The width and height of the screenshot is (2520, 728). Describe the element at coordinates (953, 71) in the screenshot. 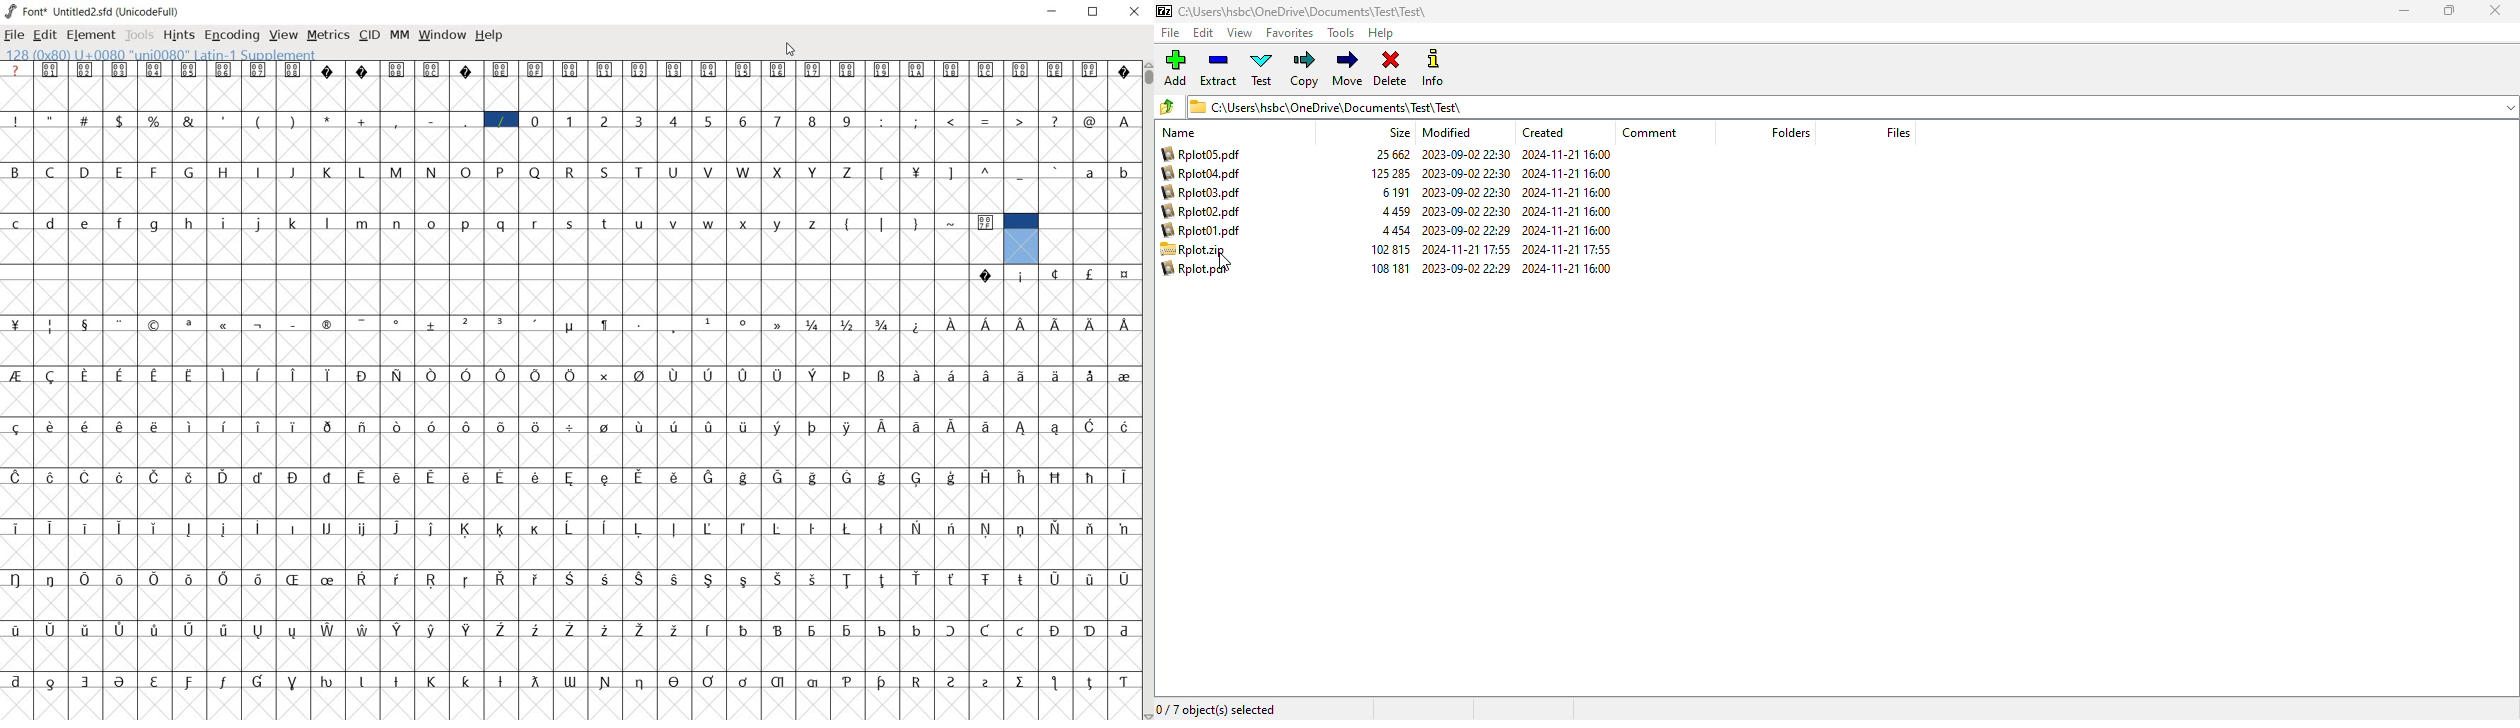

I see `Symbol` at that location.